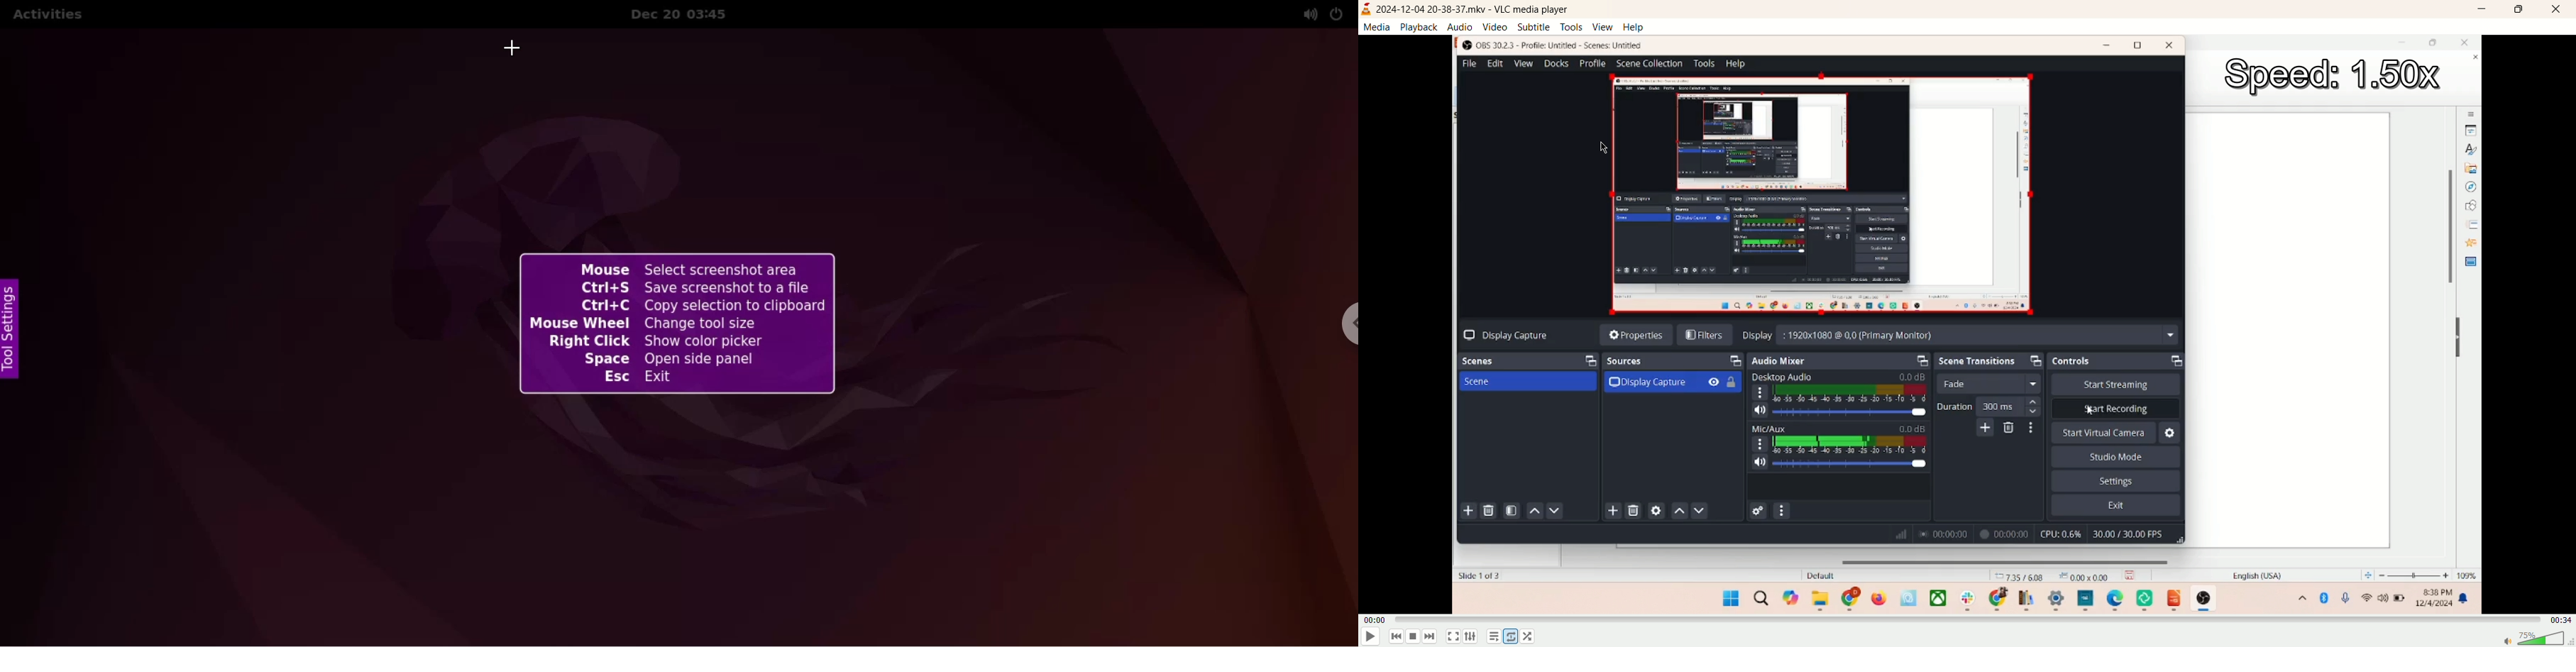 This screenshot has width=2576, height=672. Describe the element at coordinates (1419, 27) in the screenshot. I see `playback` at that location.